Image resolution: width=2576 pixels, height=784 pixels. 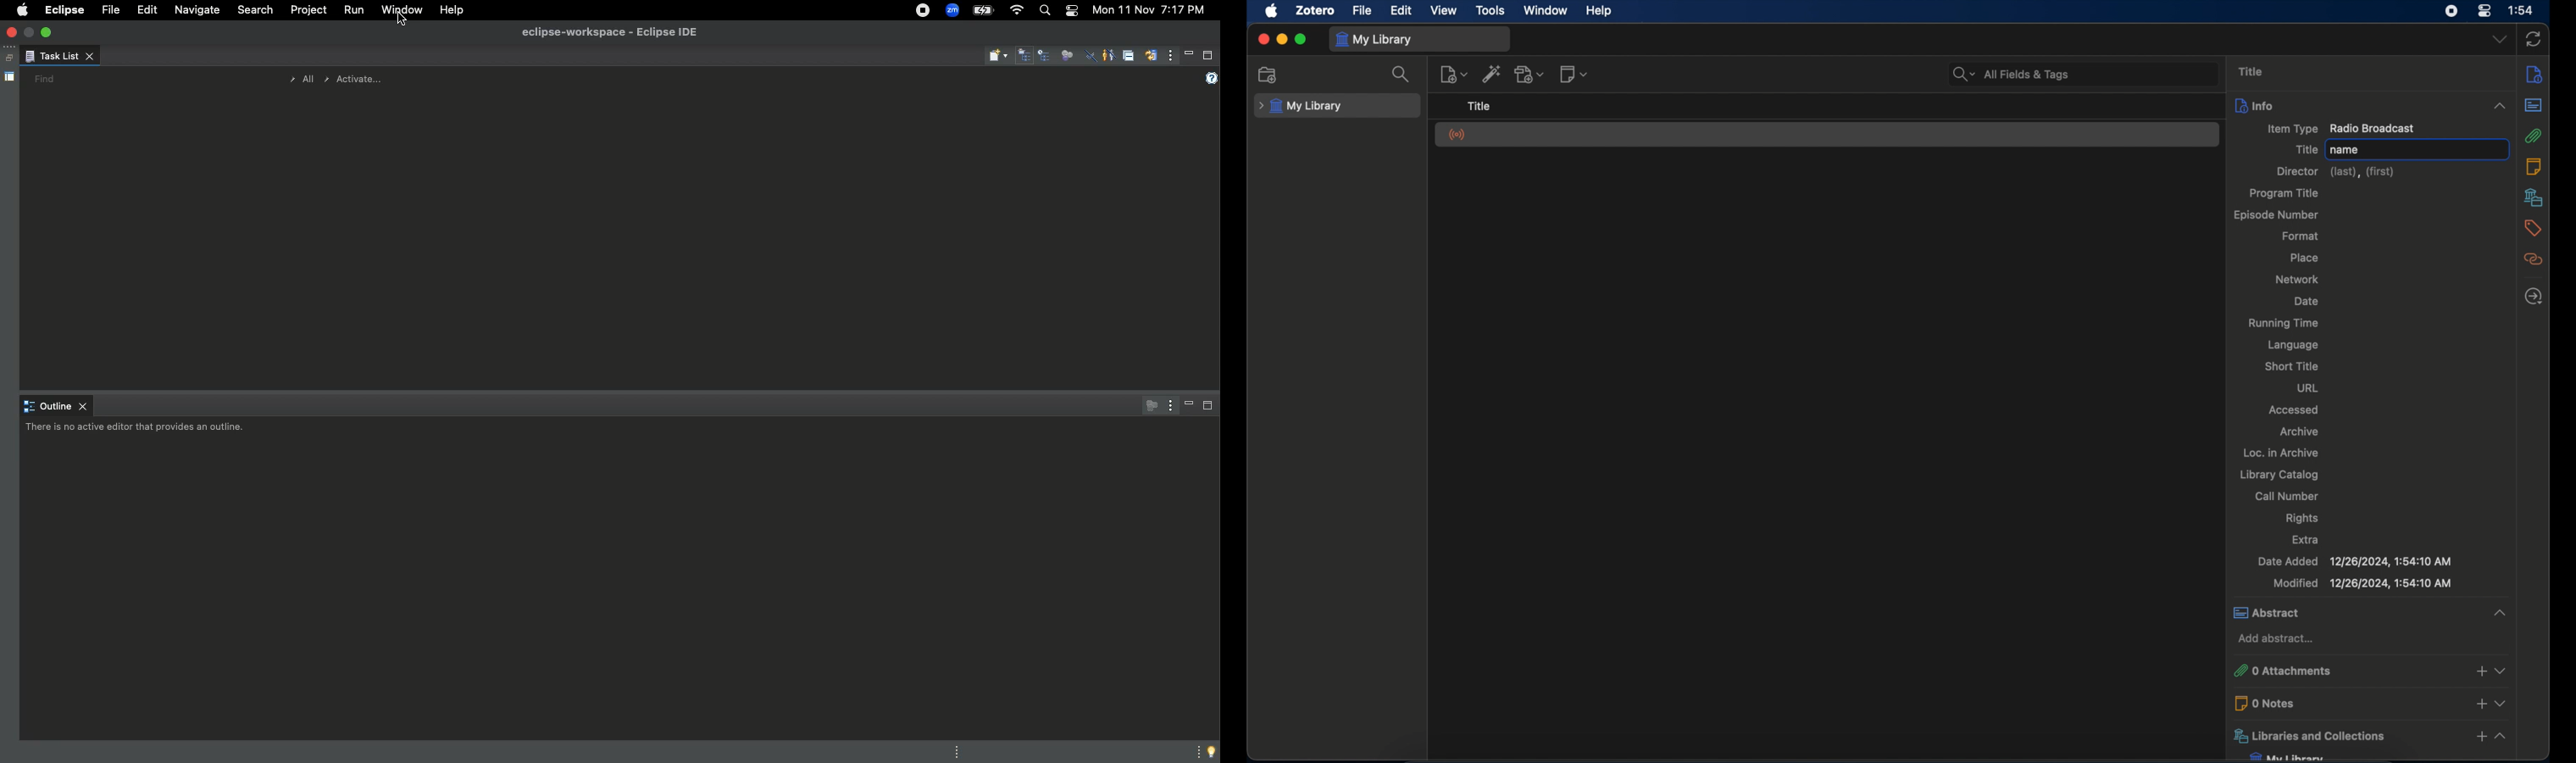 I want to click on url, so click(x=2308, y=387).